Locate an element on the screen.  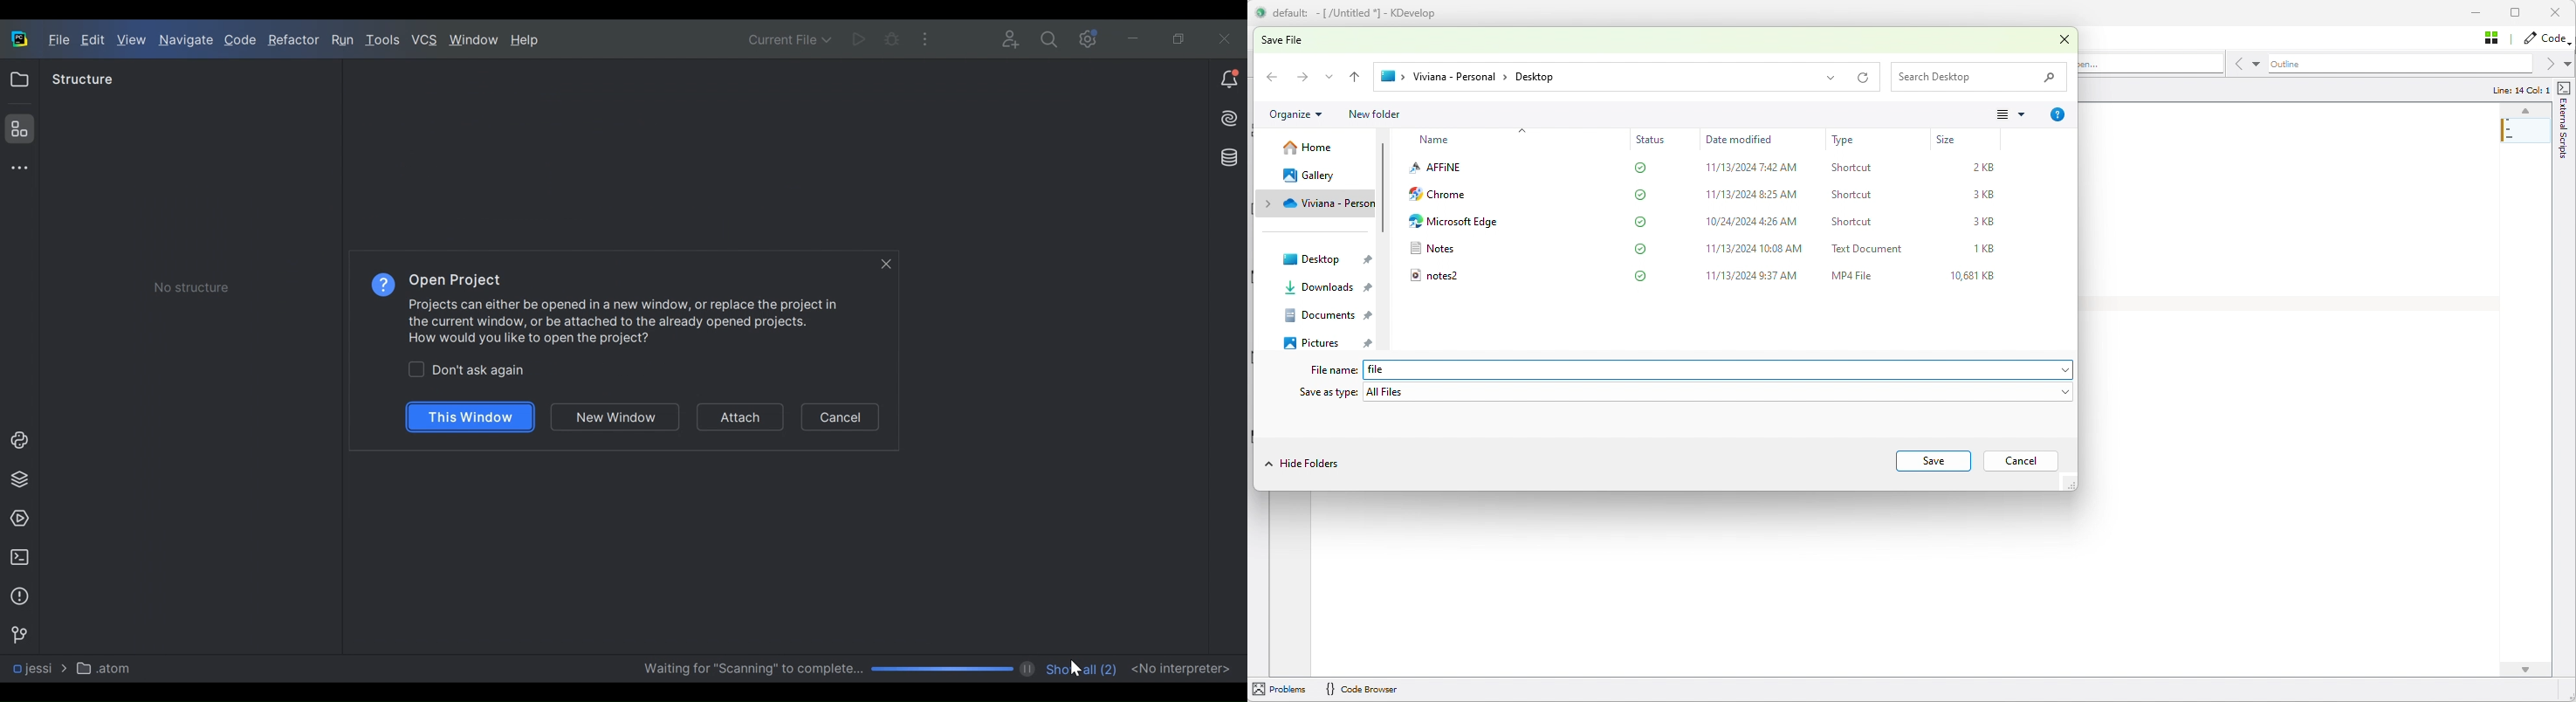
Open Project is located at coordinates (457, 277).